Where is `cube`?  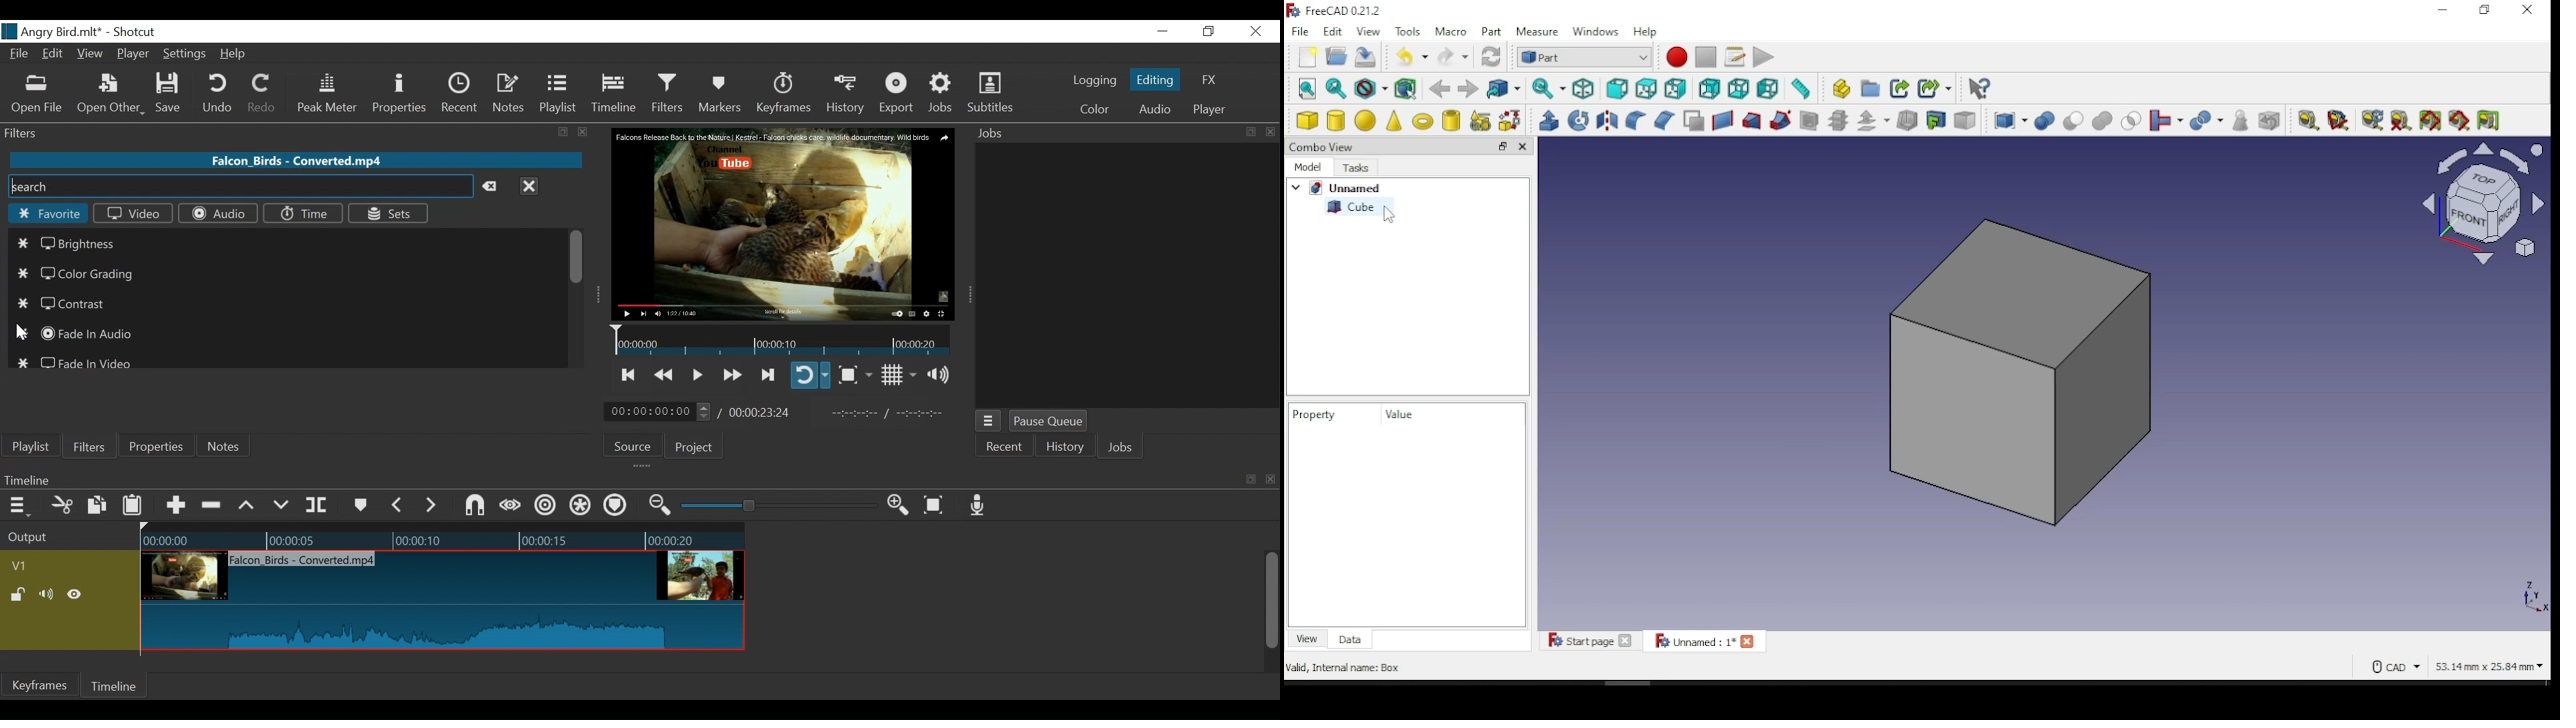
cube is located at coordinates (1360, 206).